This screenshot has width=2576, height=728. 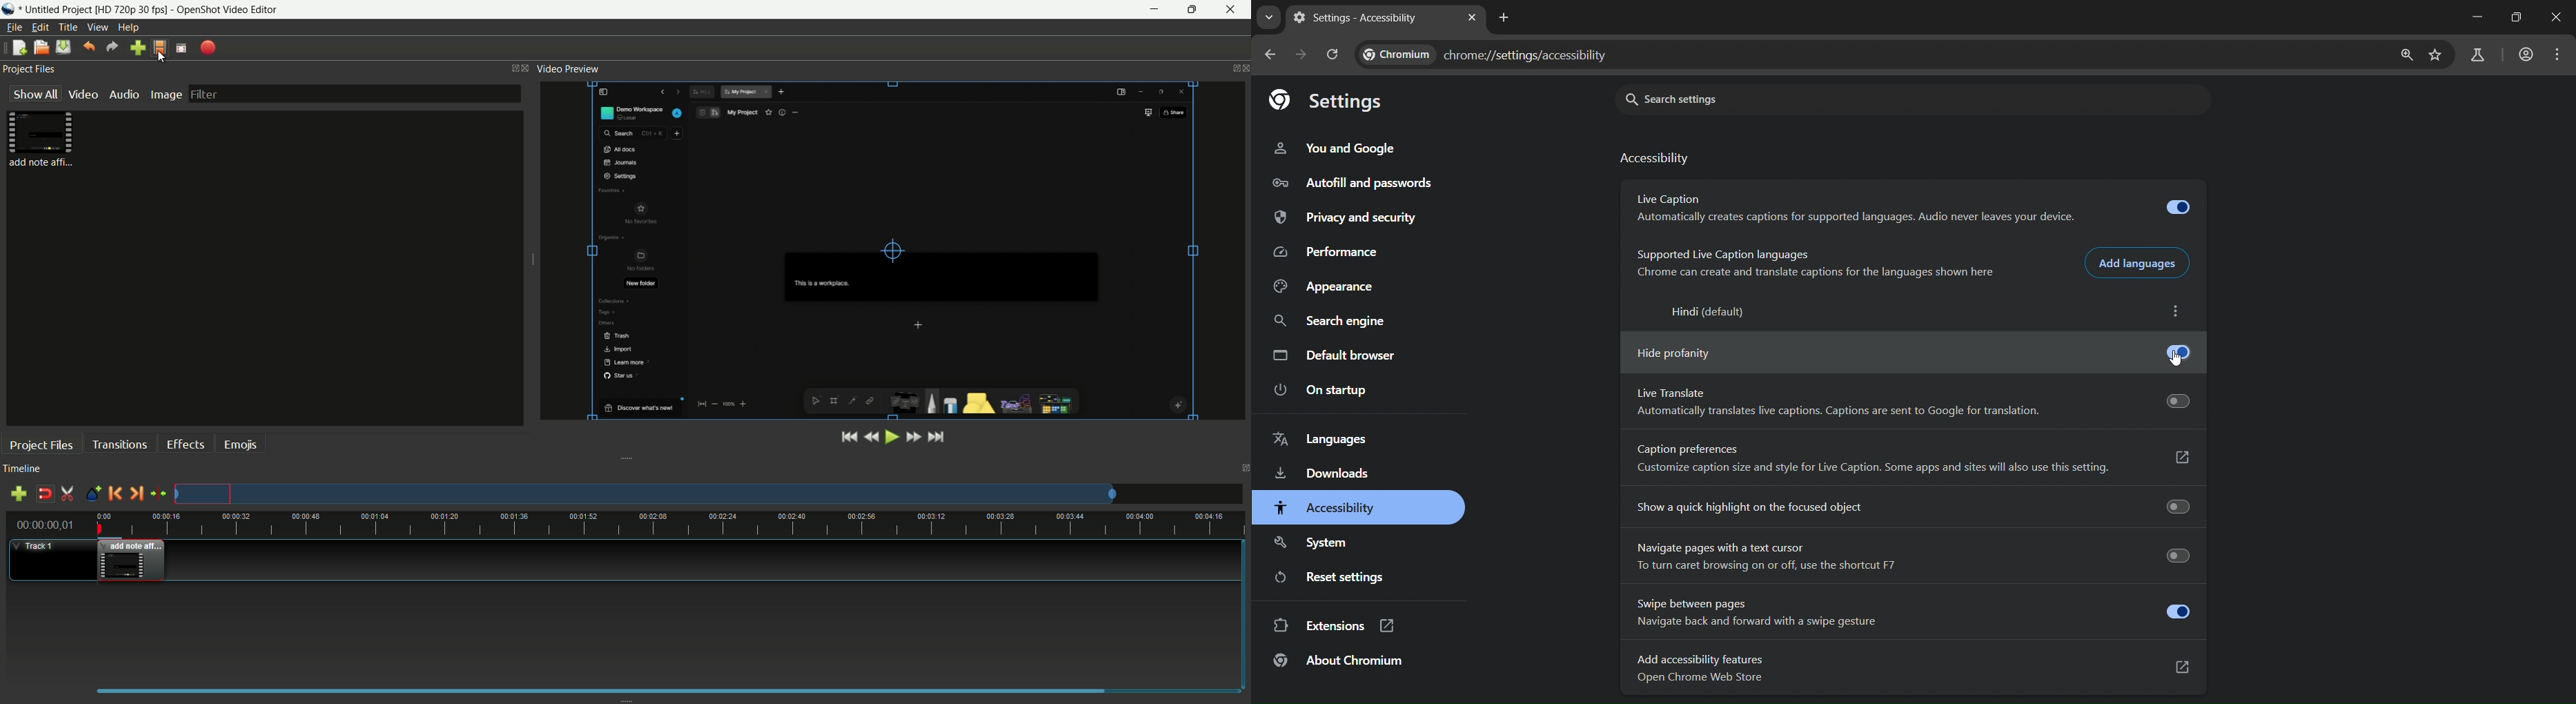 What do you see at coordinates (115, 493) in the screenshot?
I see `previous marker` at bounding box center [115, 493].